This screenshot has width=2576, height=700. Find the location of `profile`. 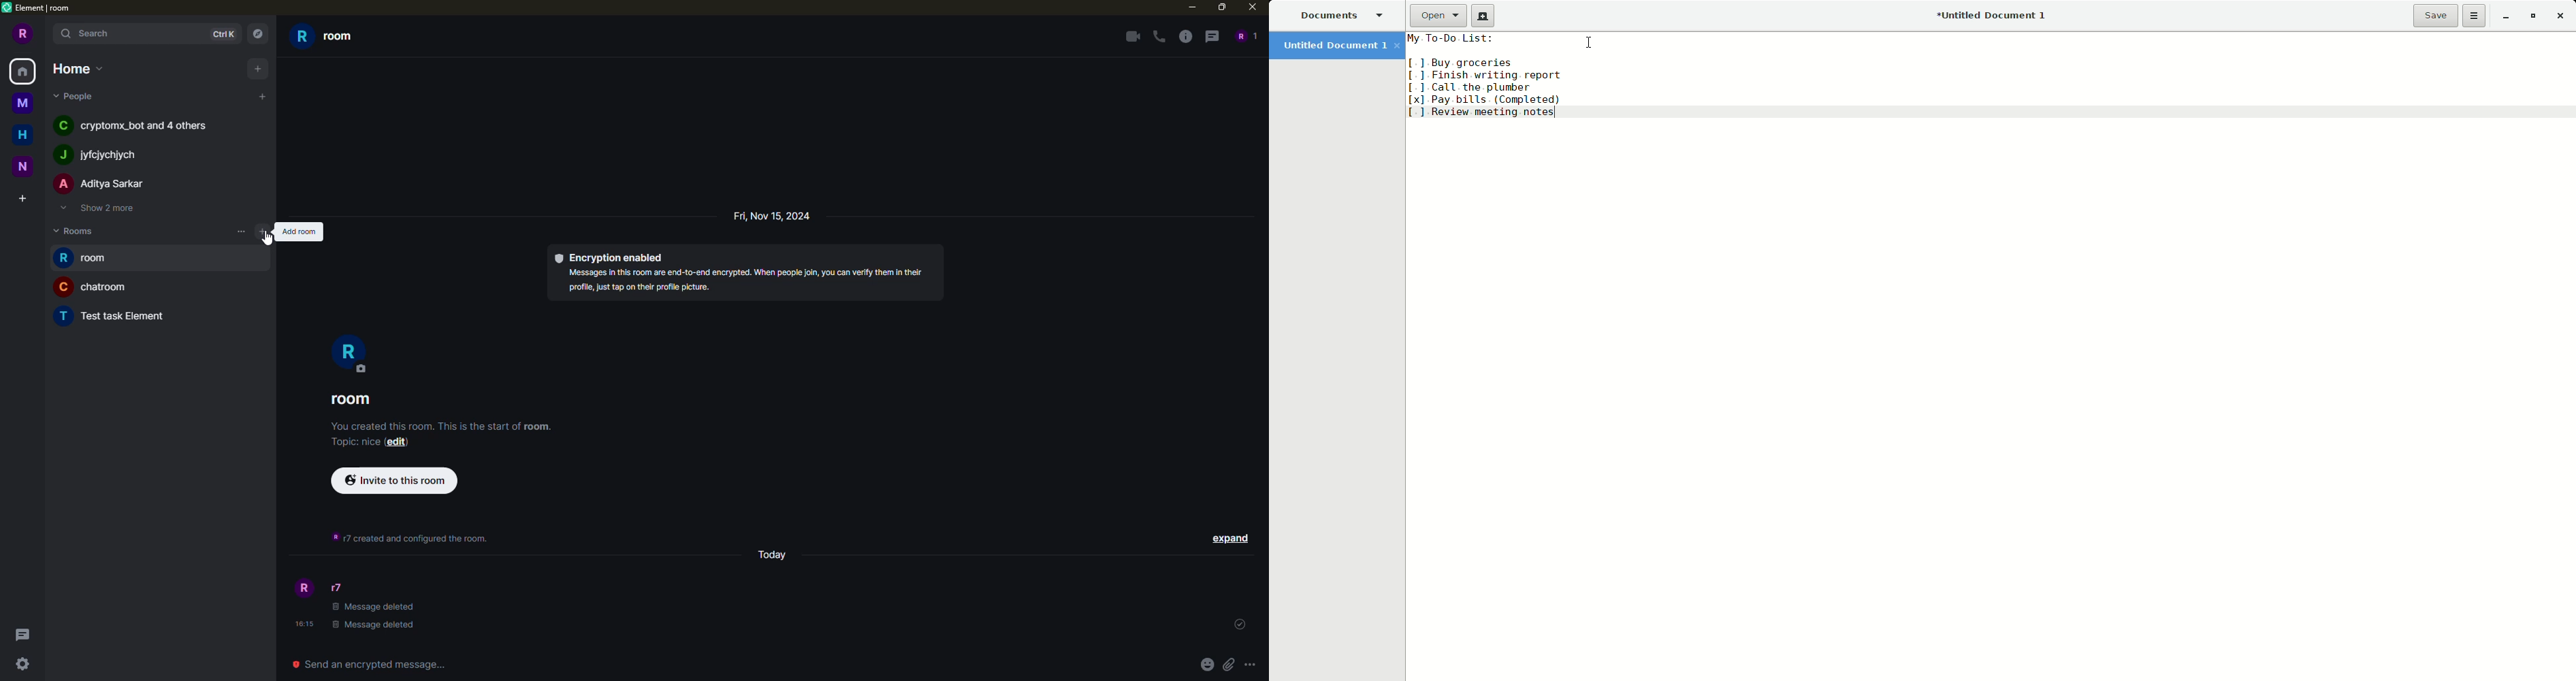

profile is located at coordinates (302, 589).